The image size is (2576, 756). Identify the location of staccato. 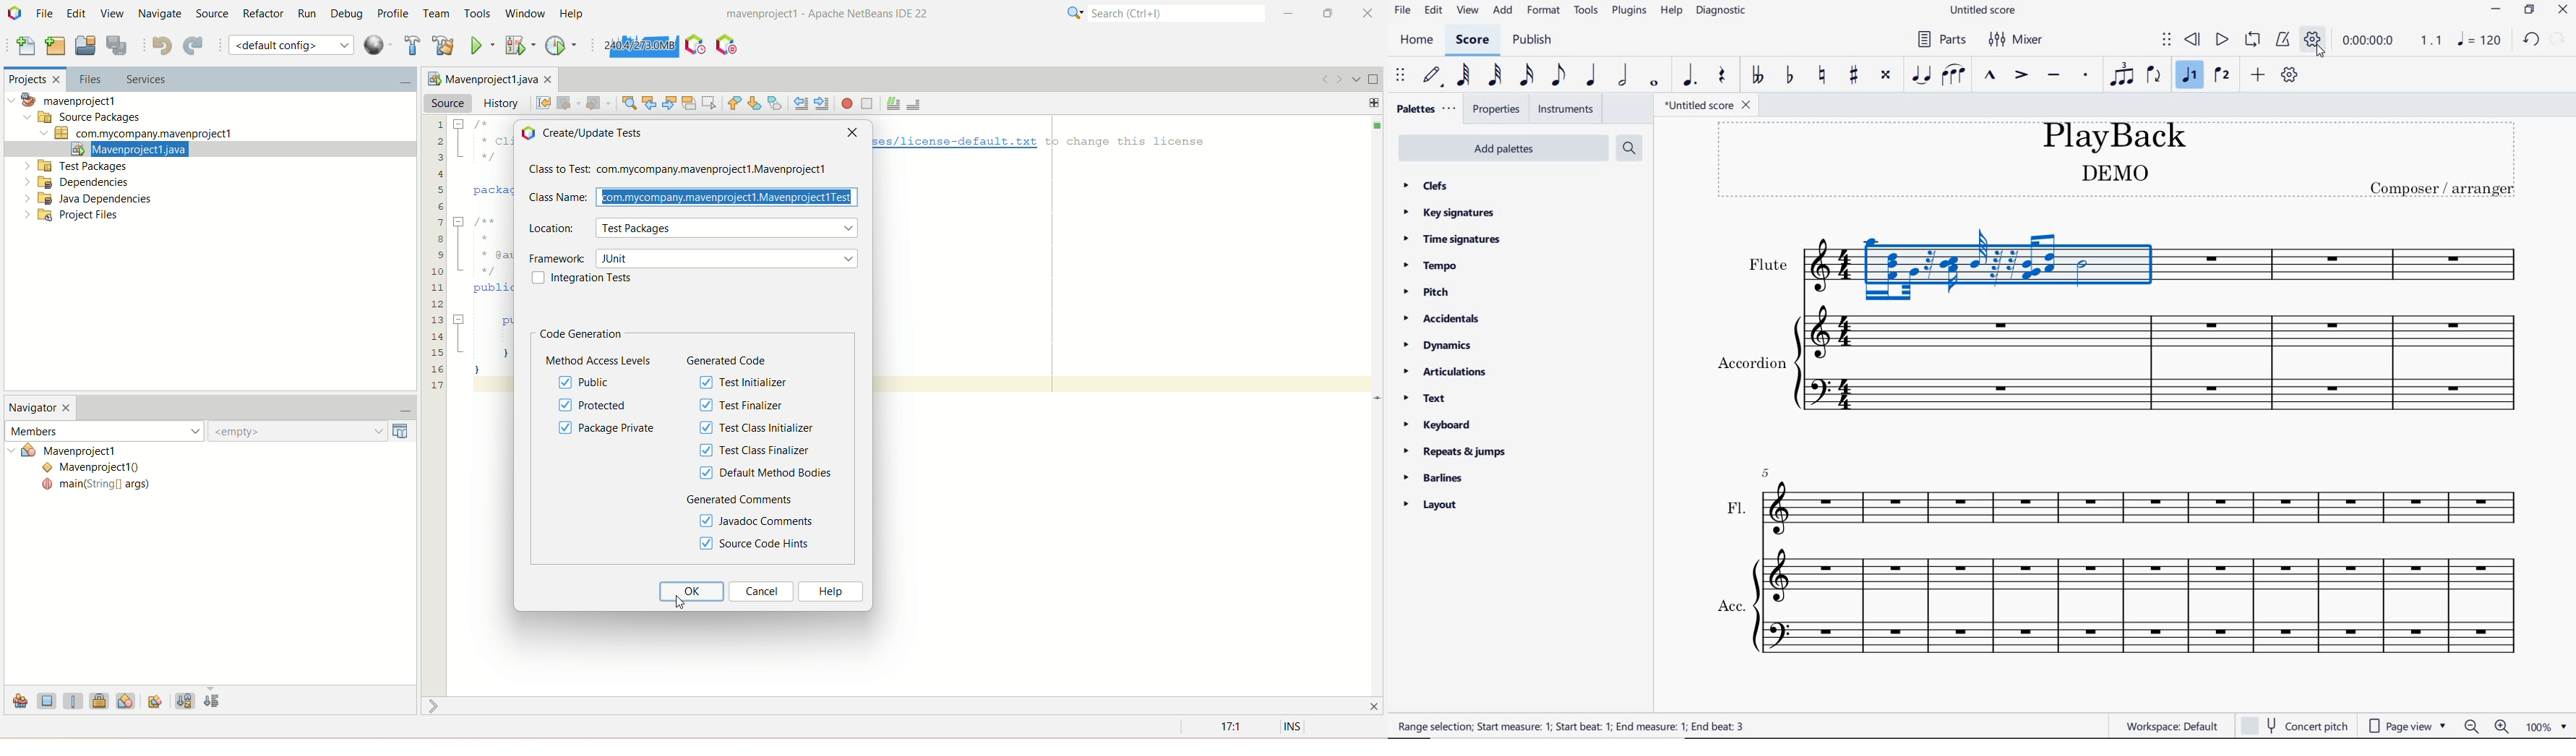
(2086, 74).